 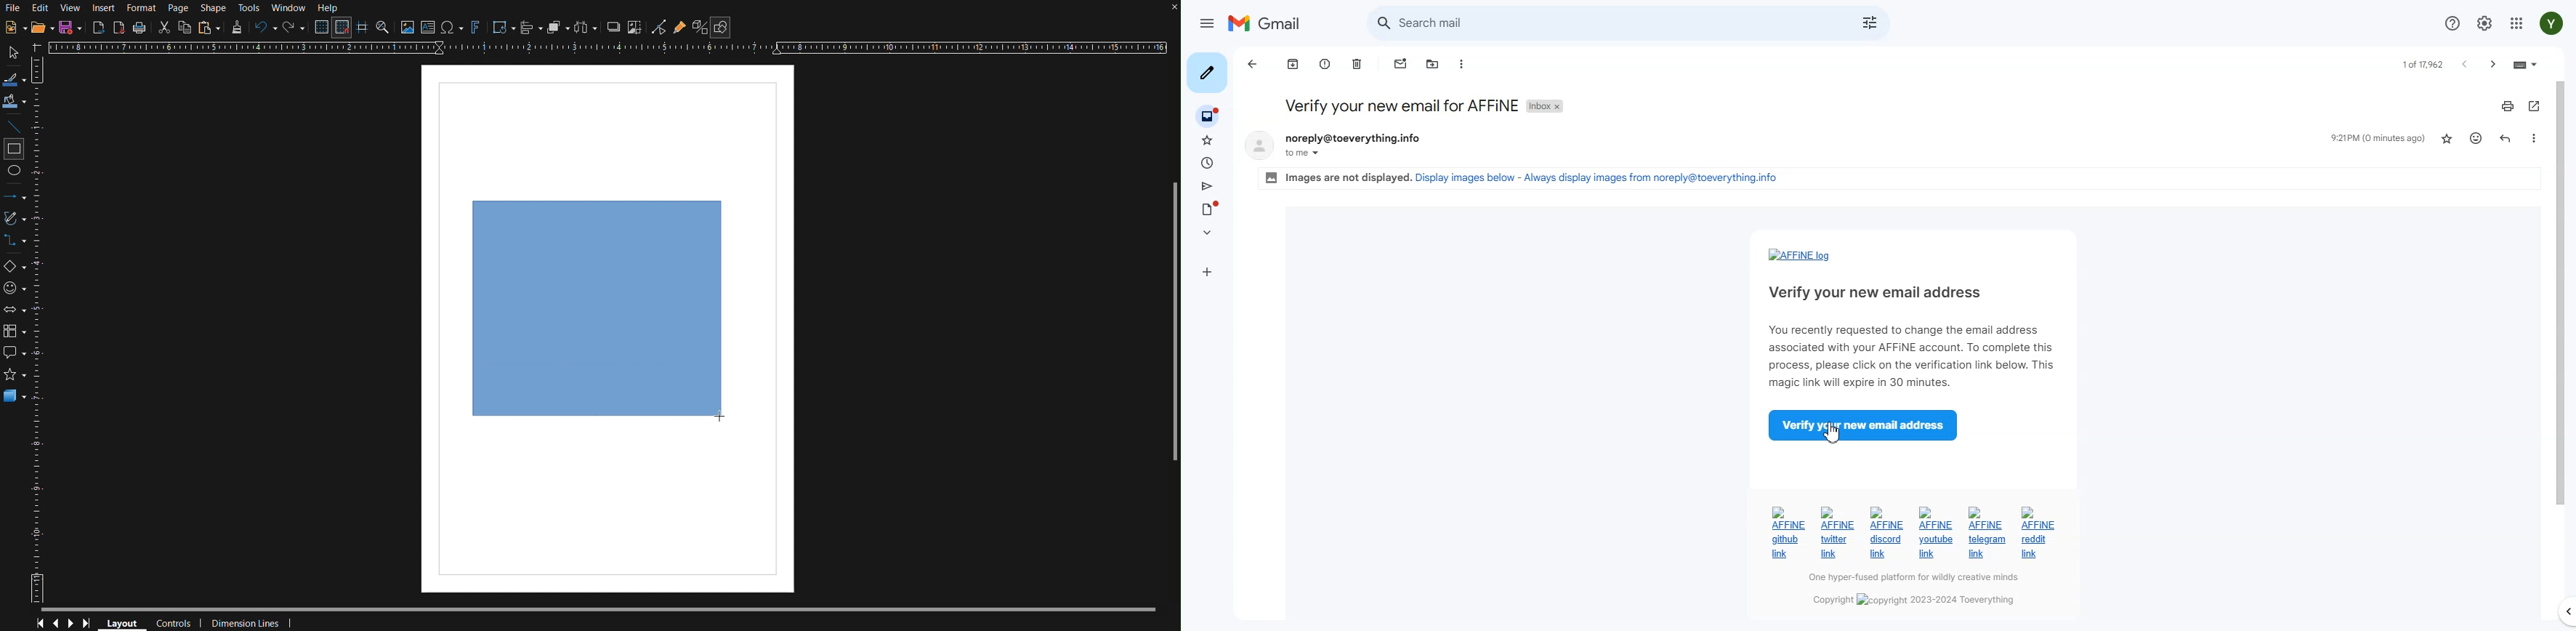 I want to click on Toggle Extrusion, so click(x=701, y=26).